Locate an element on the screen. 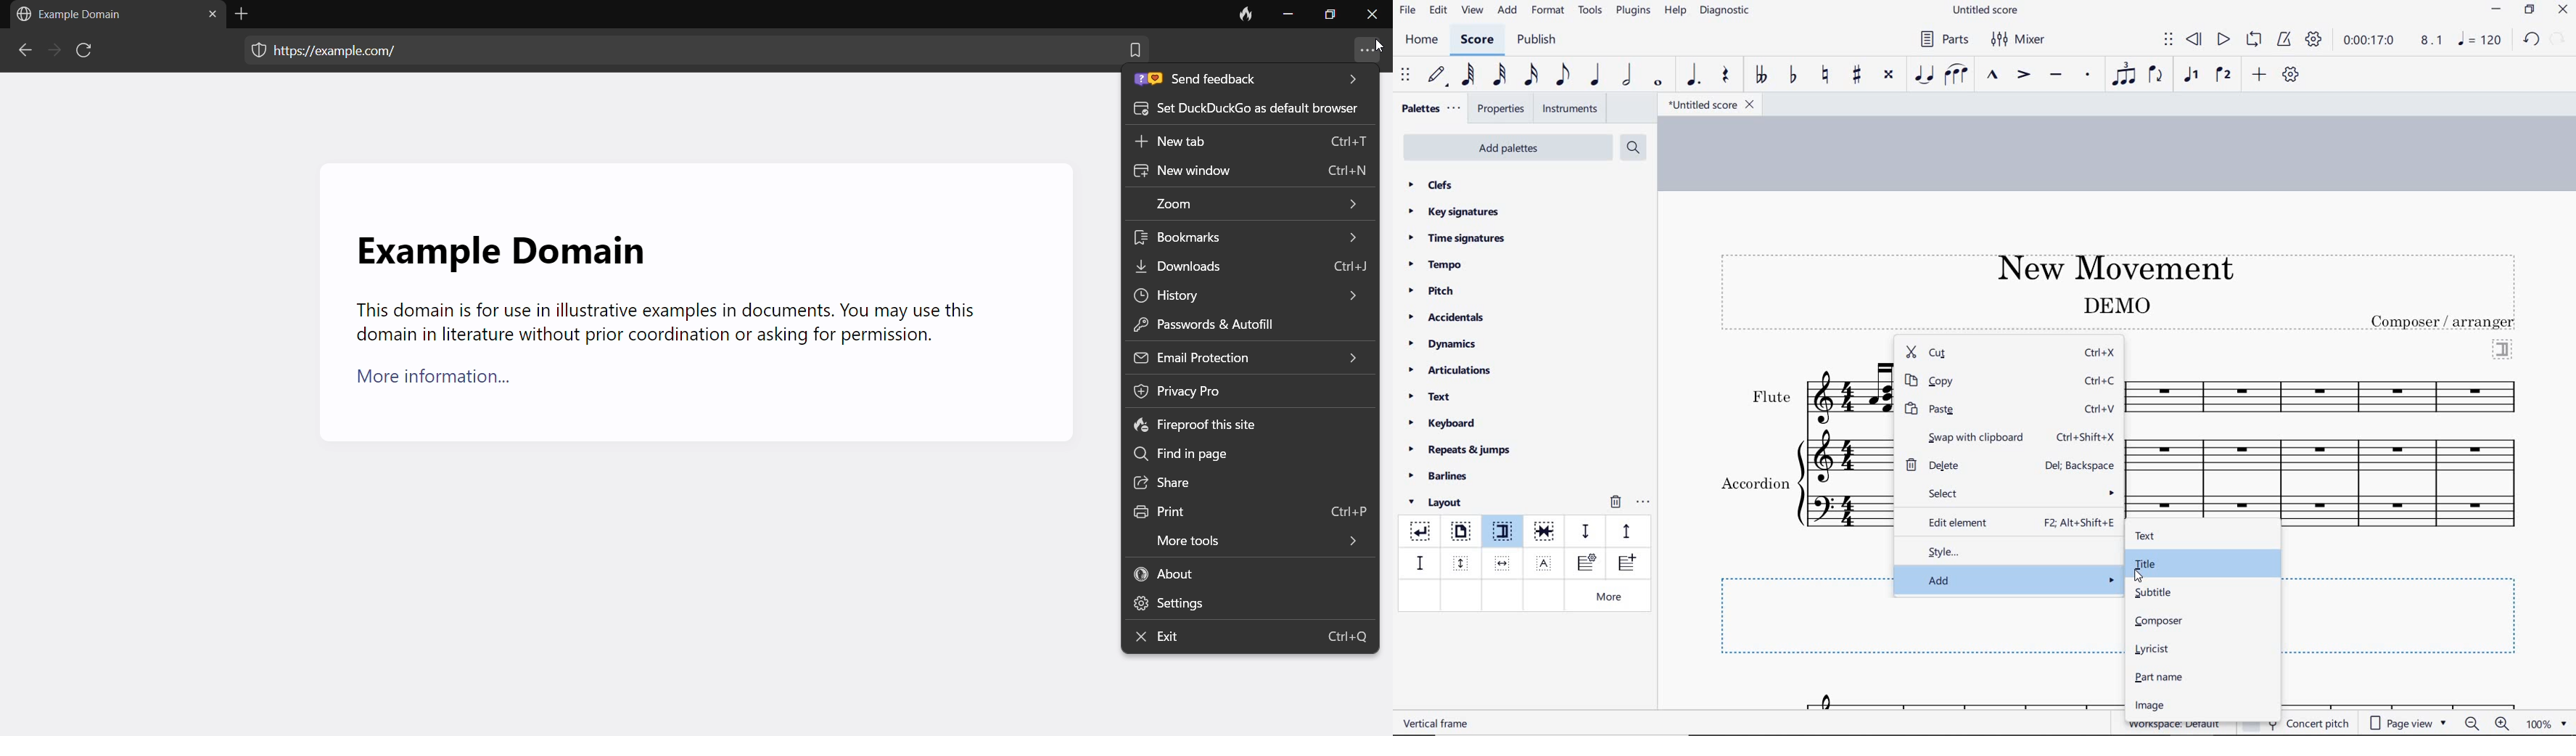  insert text frame is located at coordinates (1546, 562).